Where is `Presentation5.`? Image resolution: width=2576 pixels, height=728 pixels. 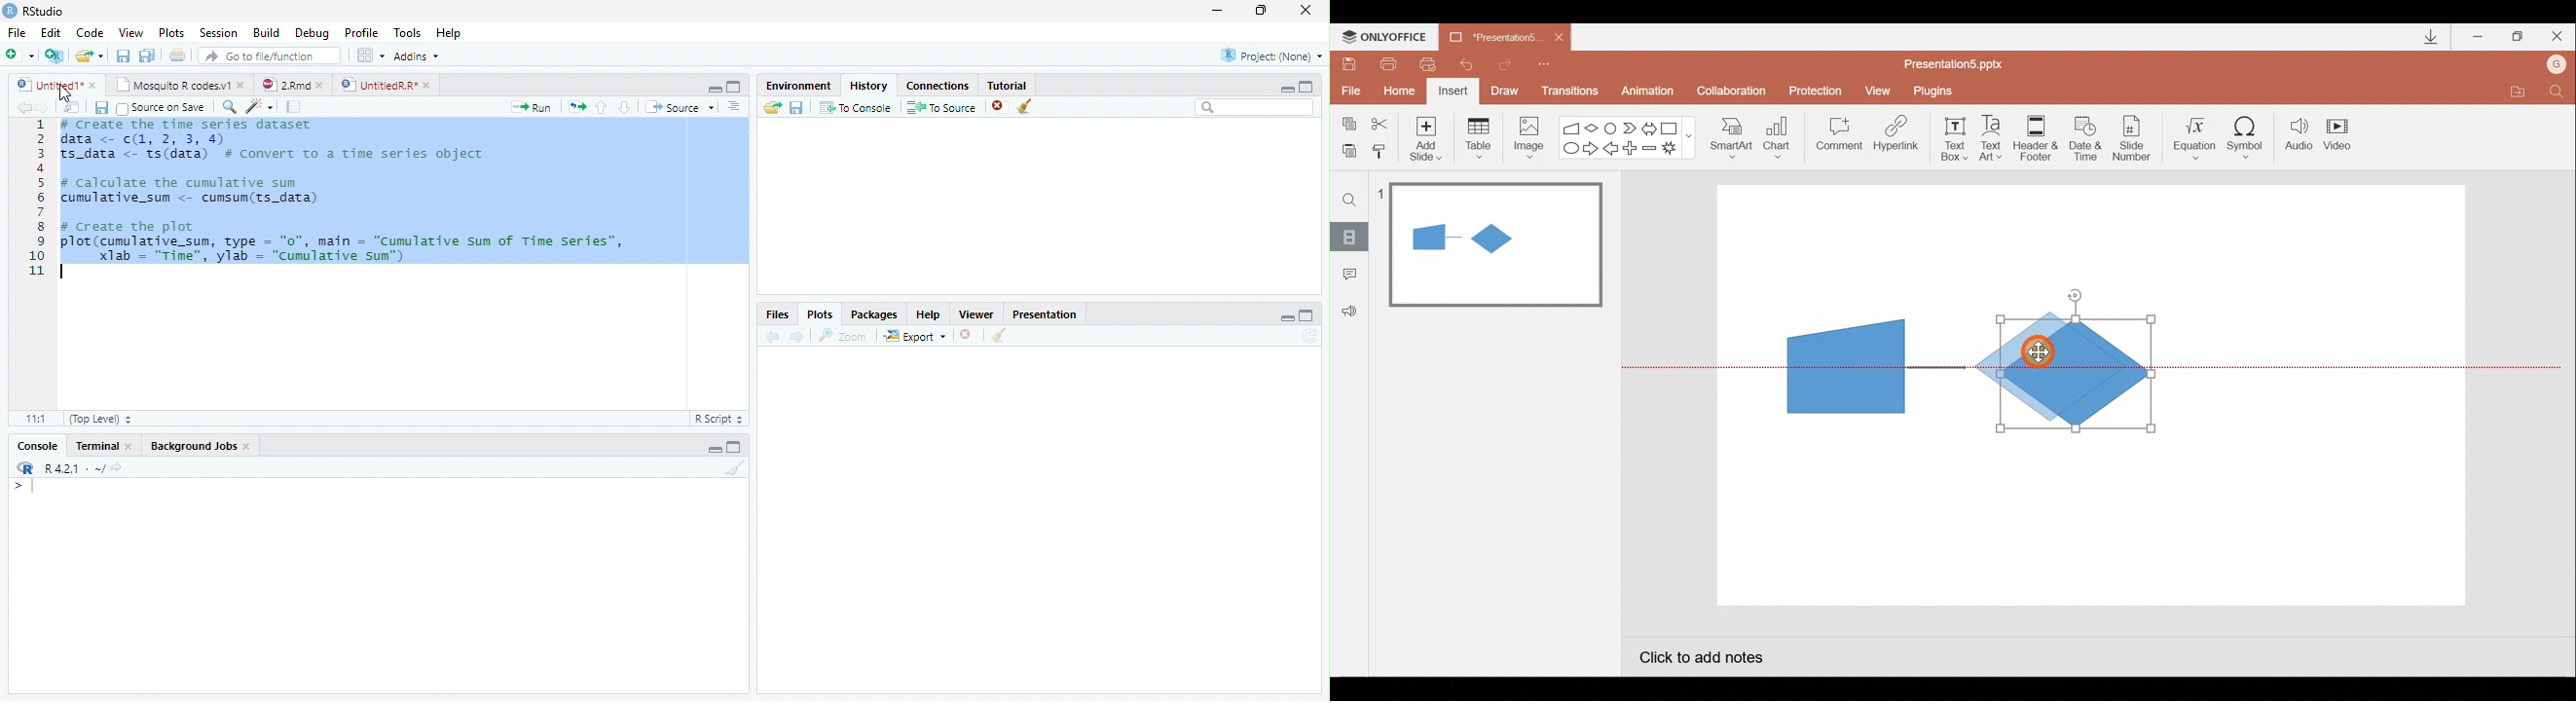
Presentation5. is located at coordinates (1490, 35).